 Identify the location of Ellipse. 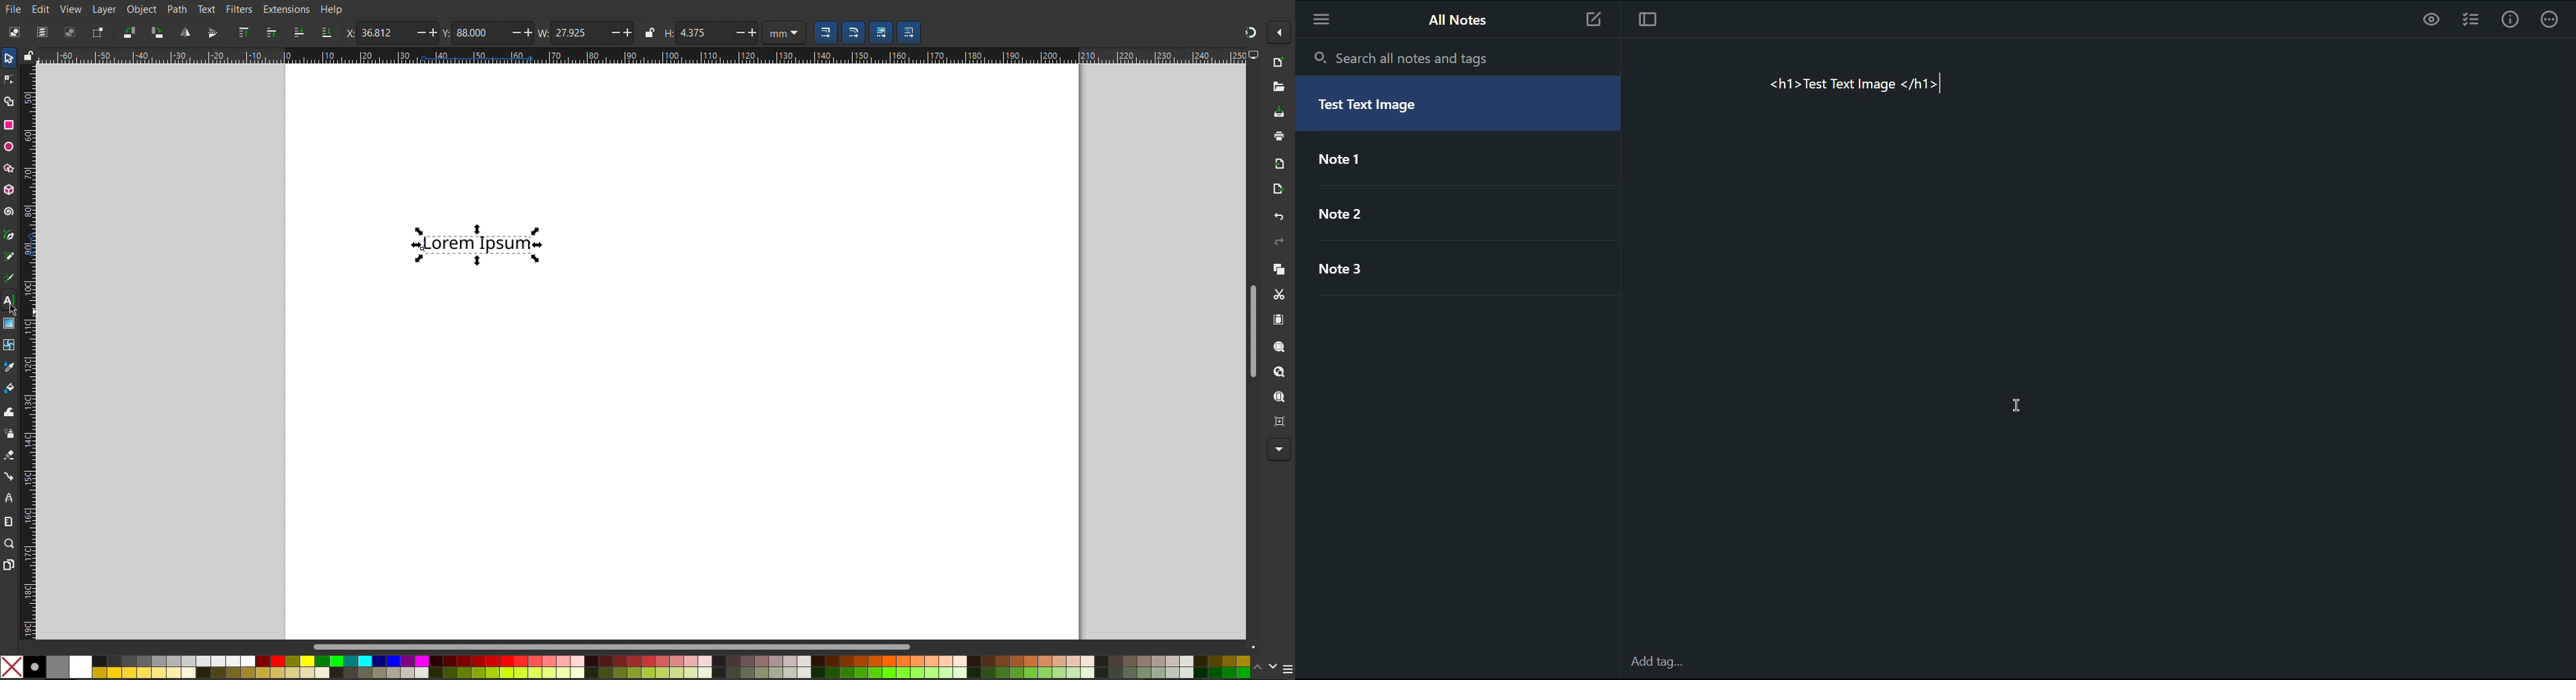
(9, 146).